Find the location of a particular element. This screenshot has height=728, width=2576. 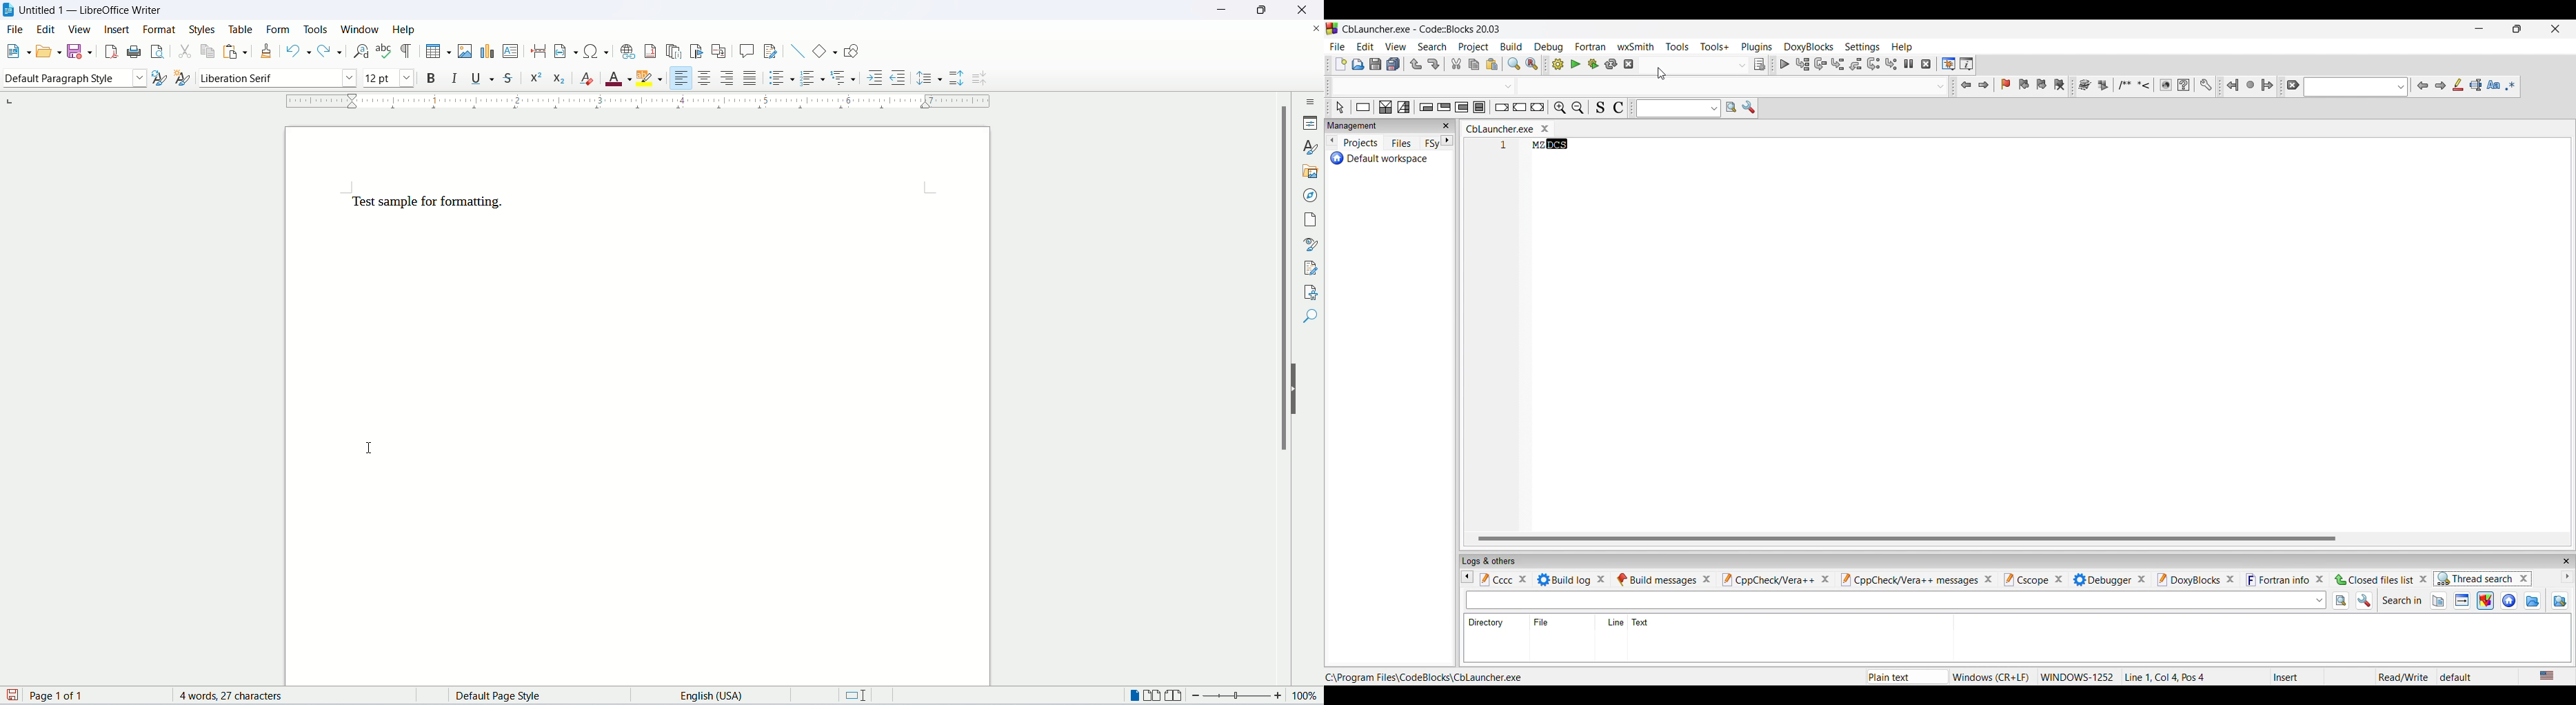

Project menu is located at coordinates (1474, 48).